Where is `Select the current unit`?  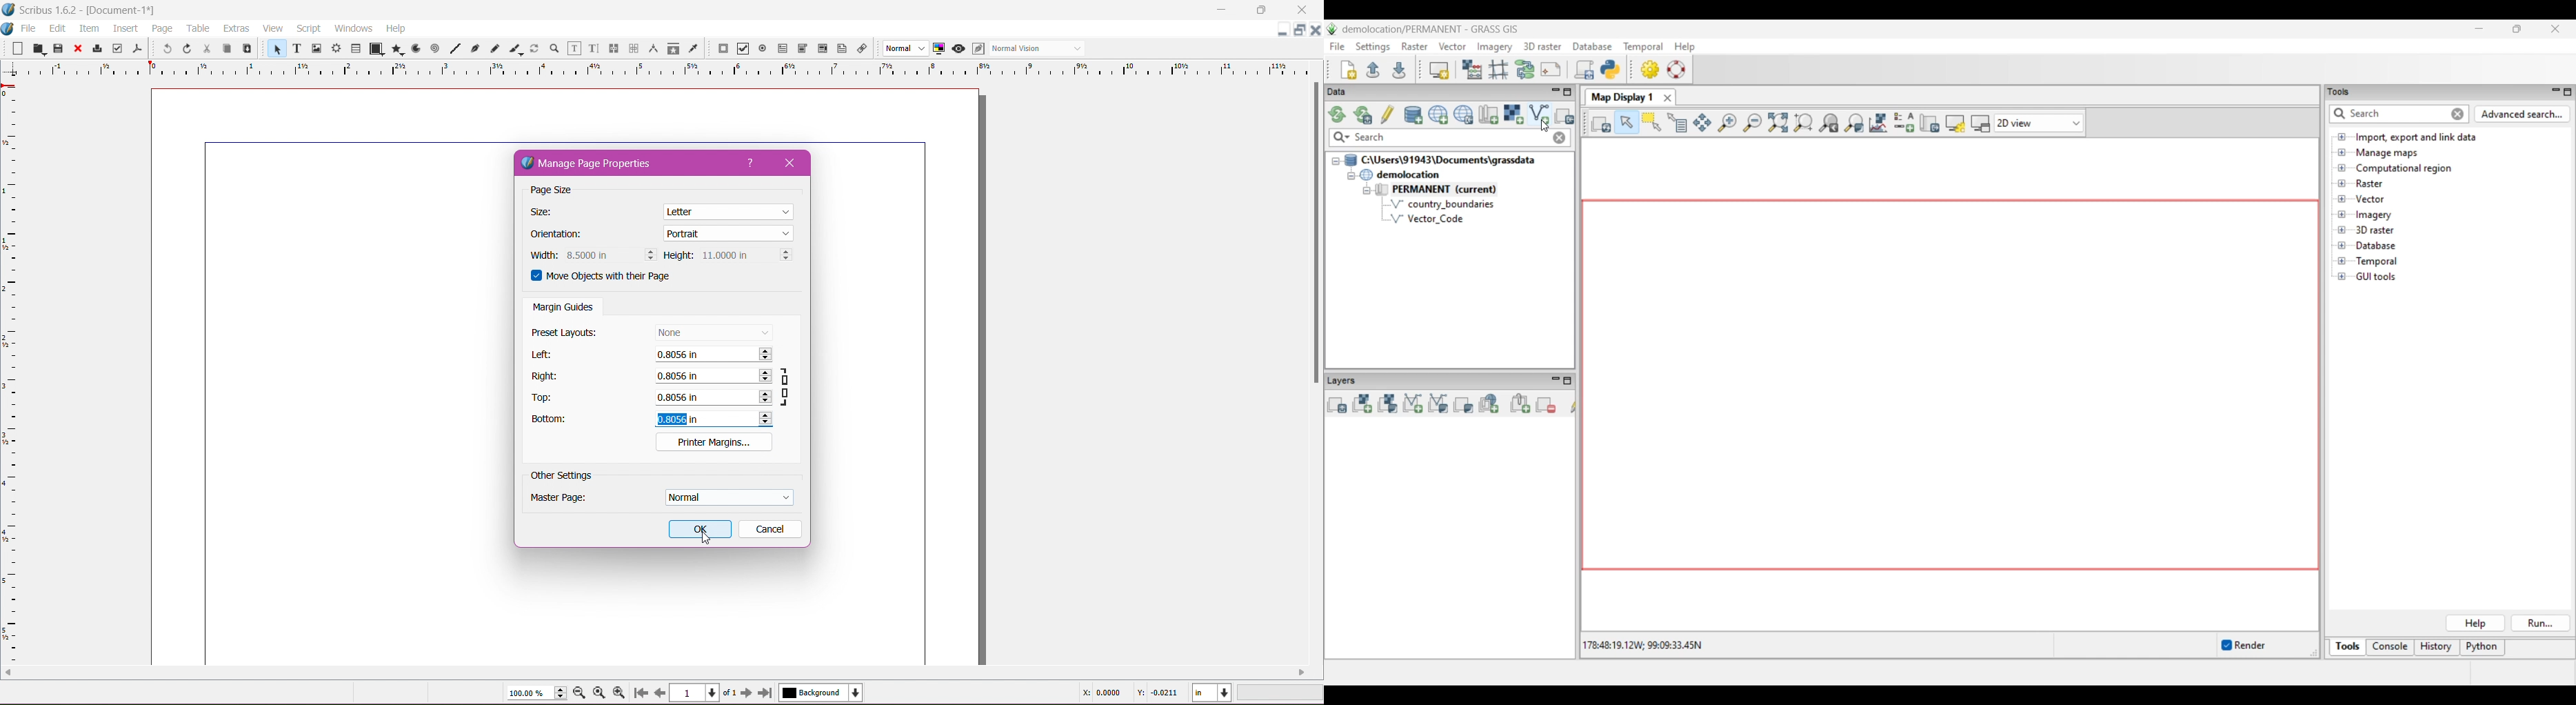 Select the current unit is located at coordinates (1212, 693).